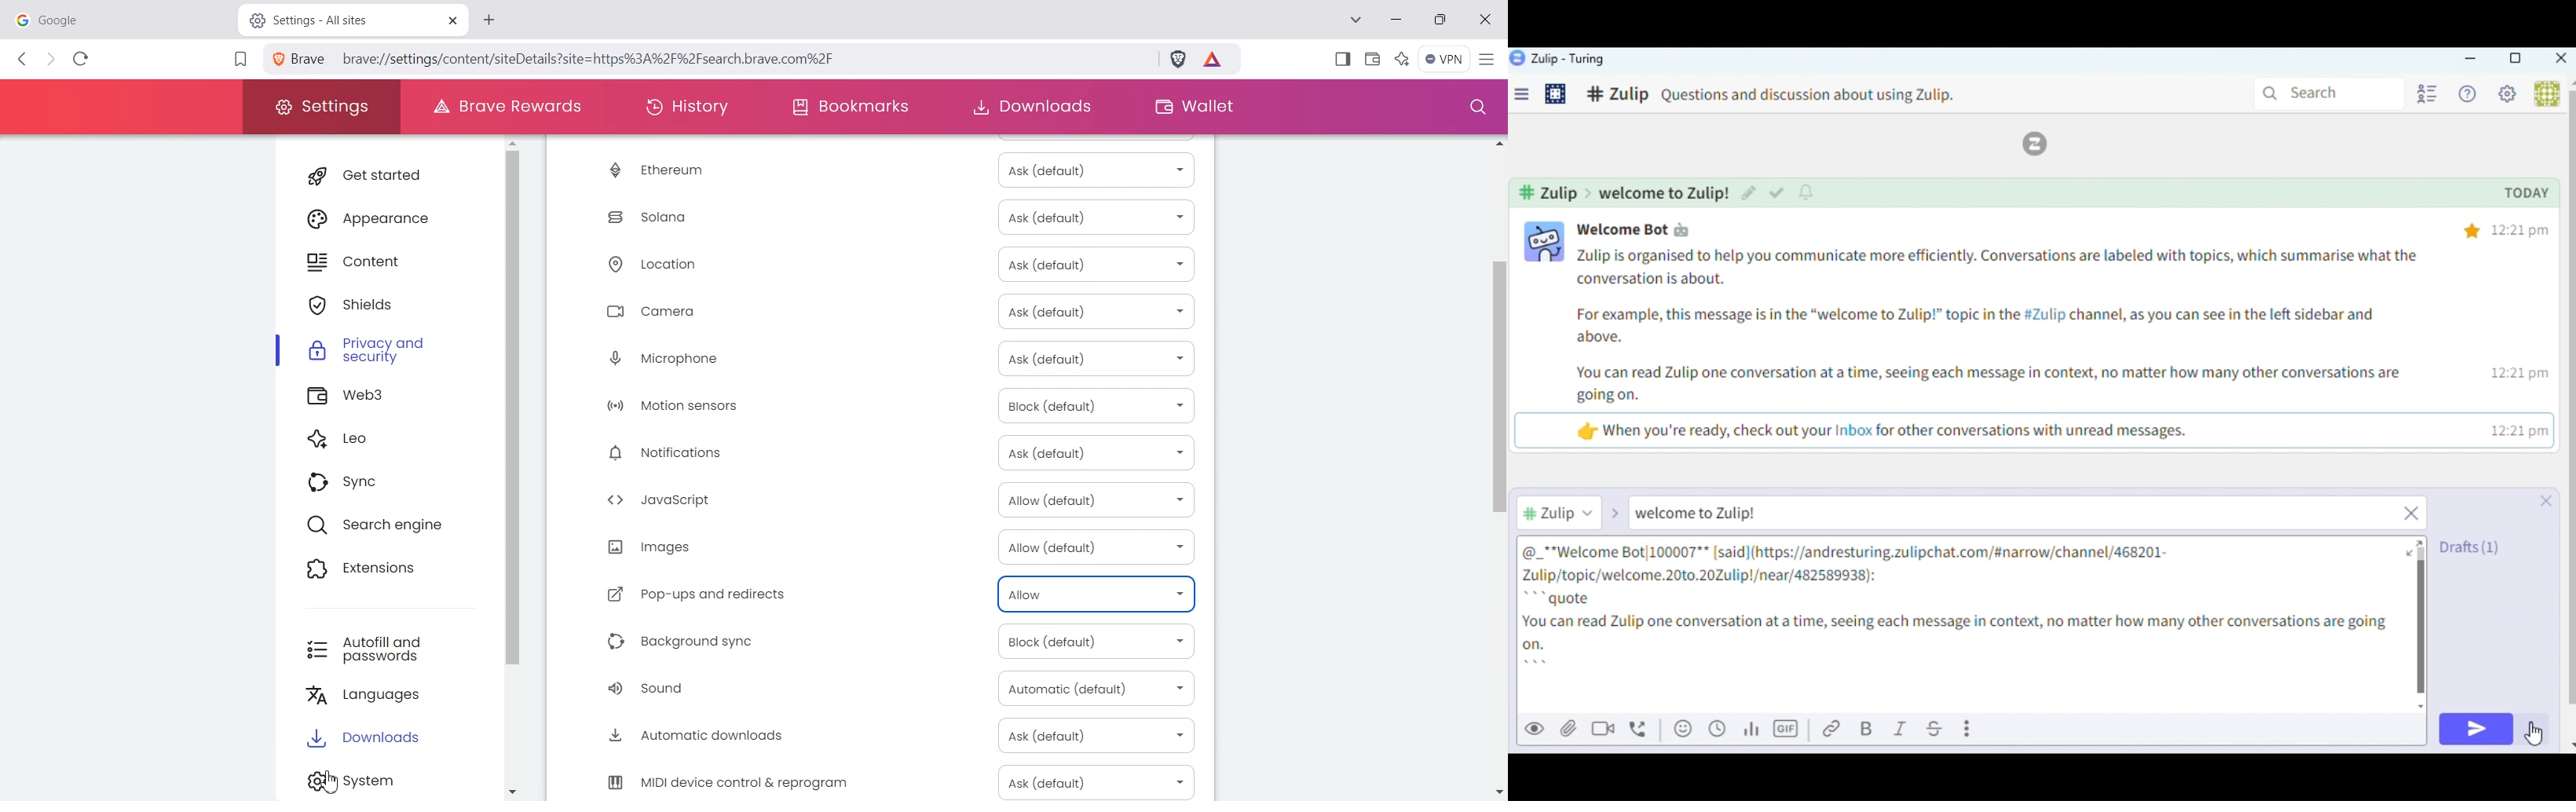 Image resolution: width=2576 pixels, height=812 pixels. I want to click on Search, so click(2325, 92).